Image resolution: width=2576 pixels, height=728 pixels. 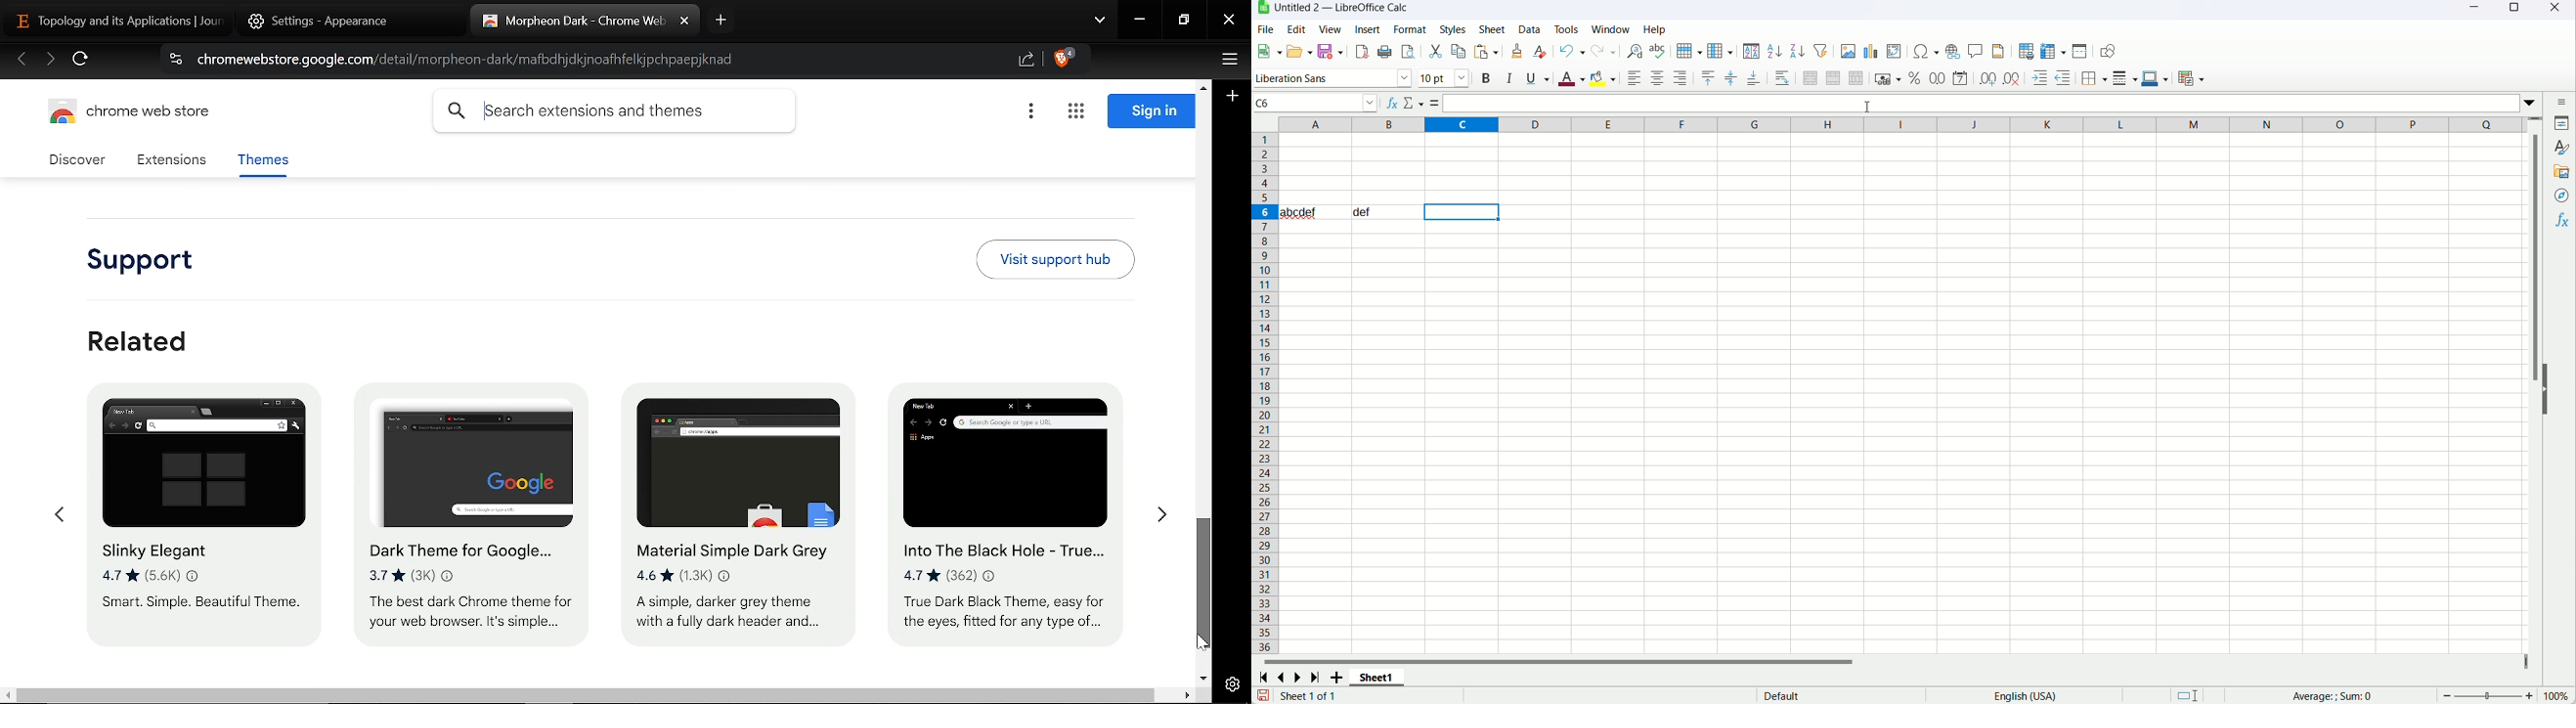 I want to click on underline, so click(x=1538, y=79).